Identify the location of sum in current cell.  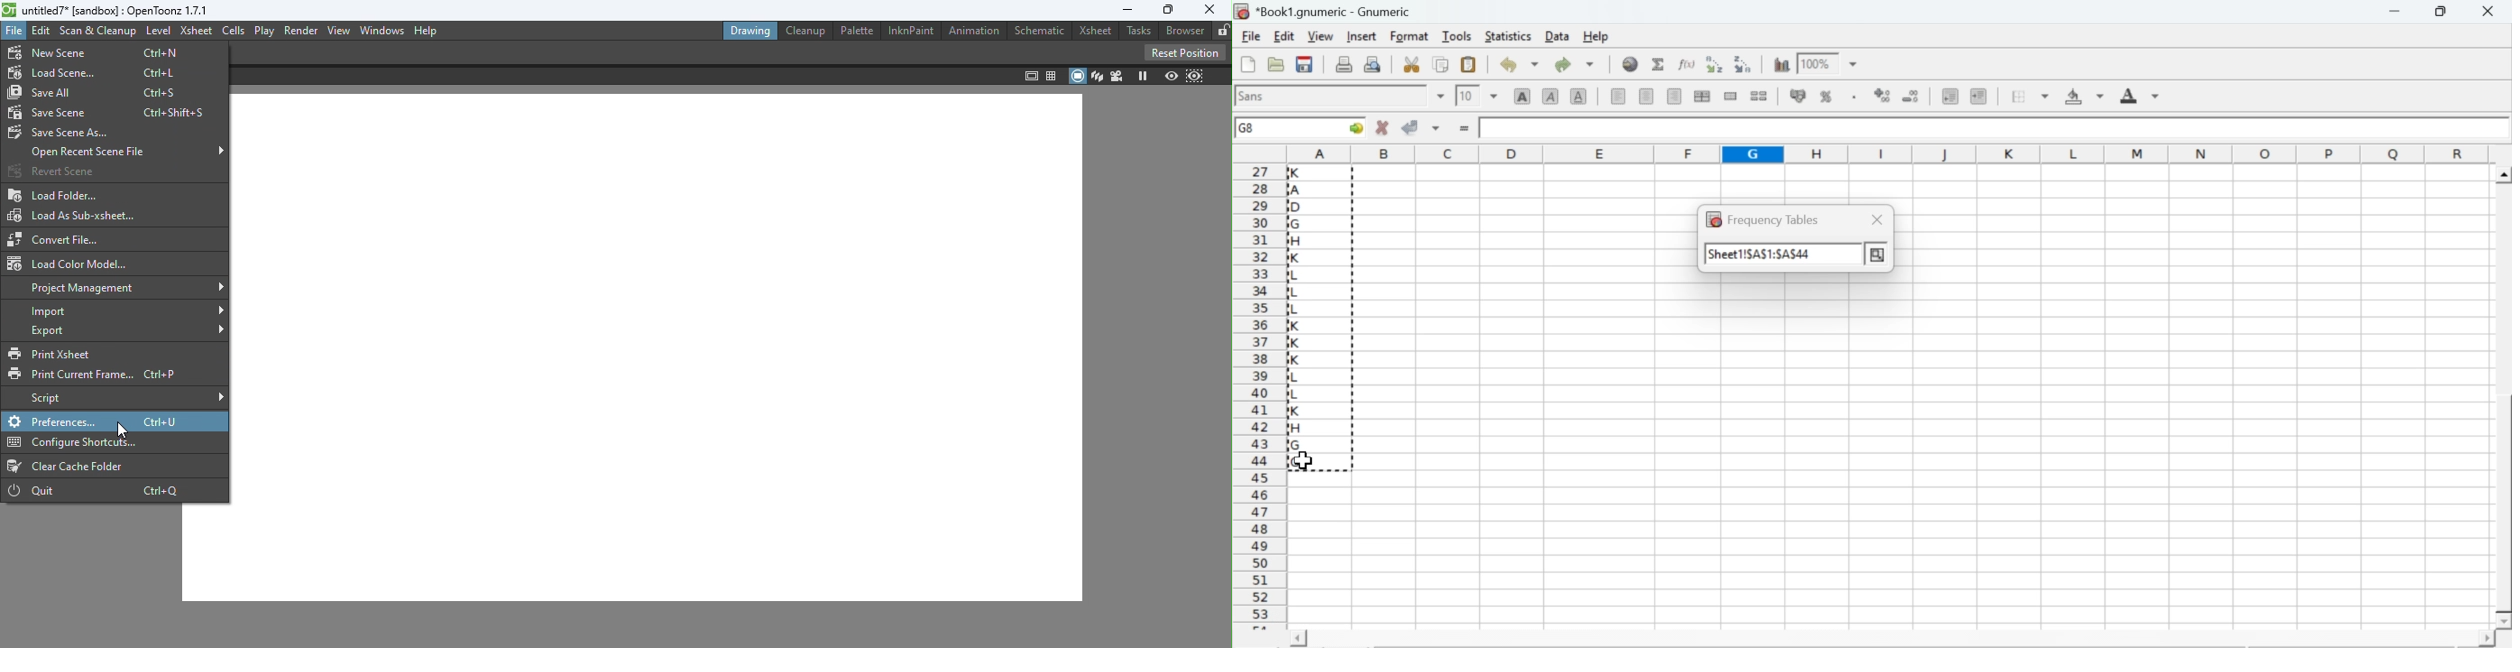
(1659, 63).